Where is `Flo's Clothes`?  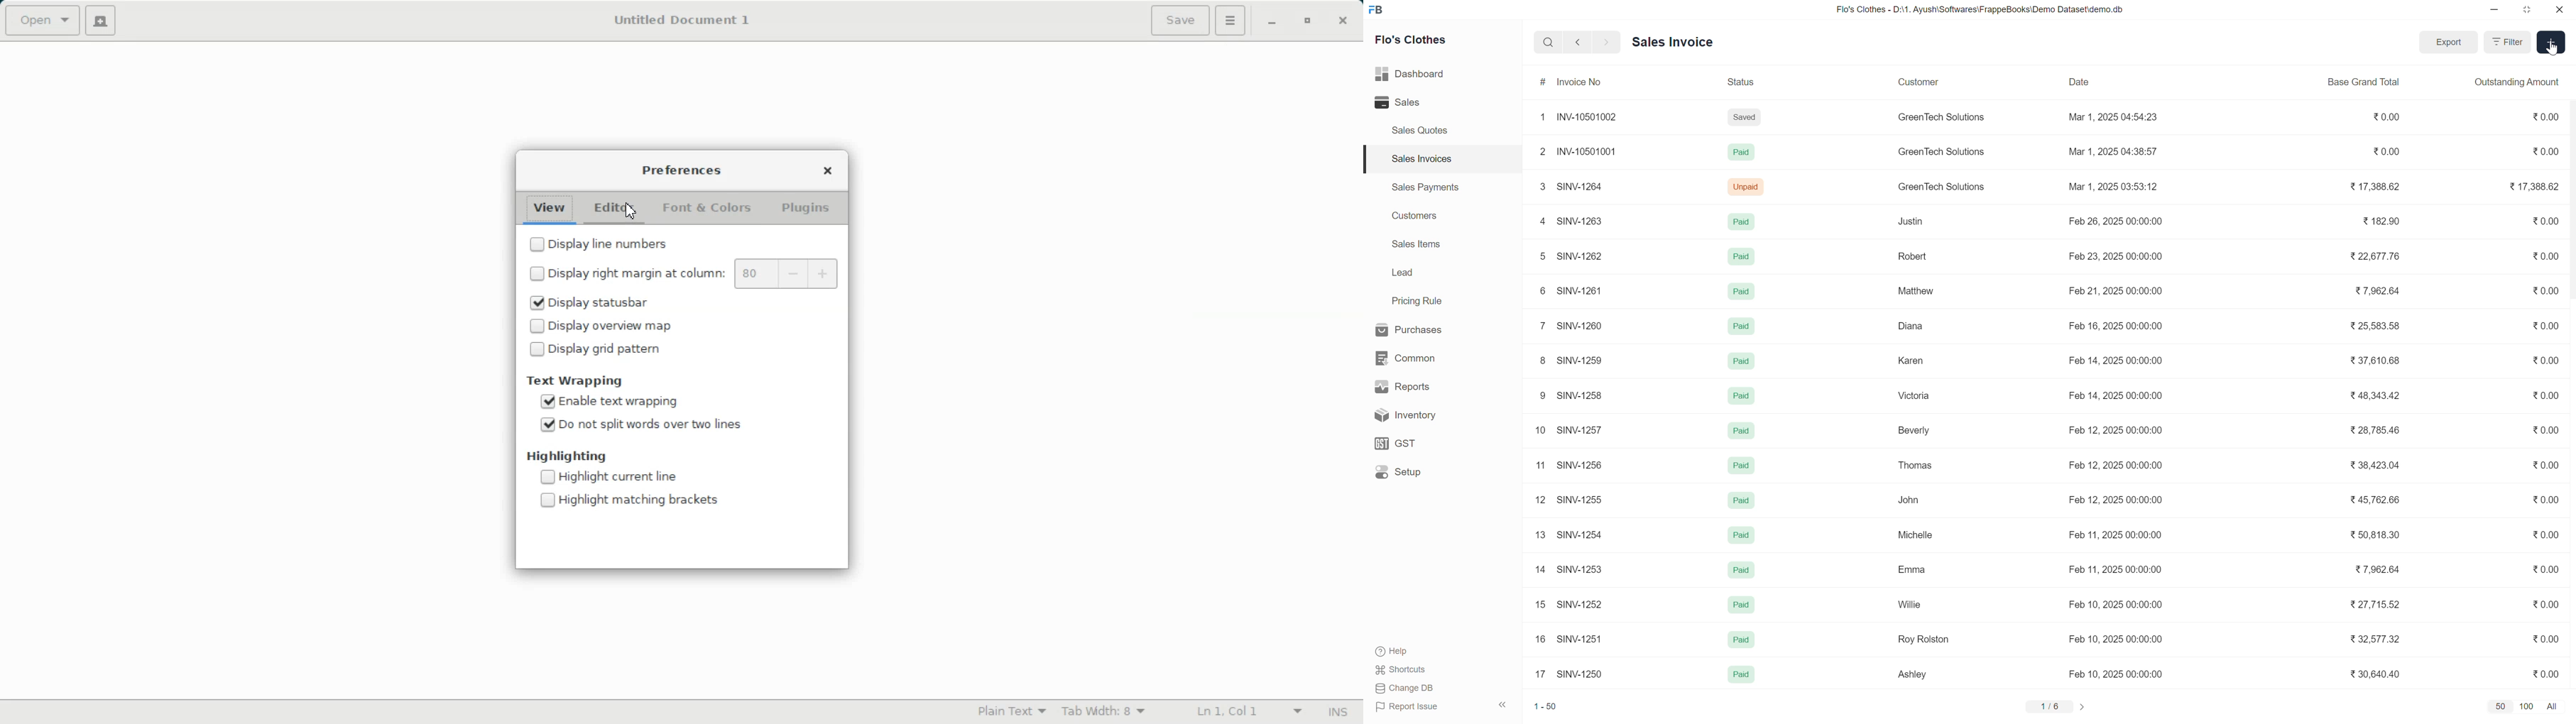
Flo's Clothes is located at coordinates (1416, 41).